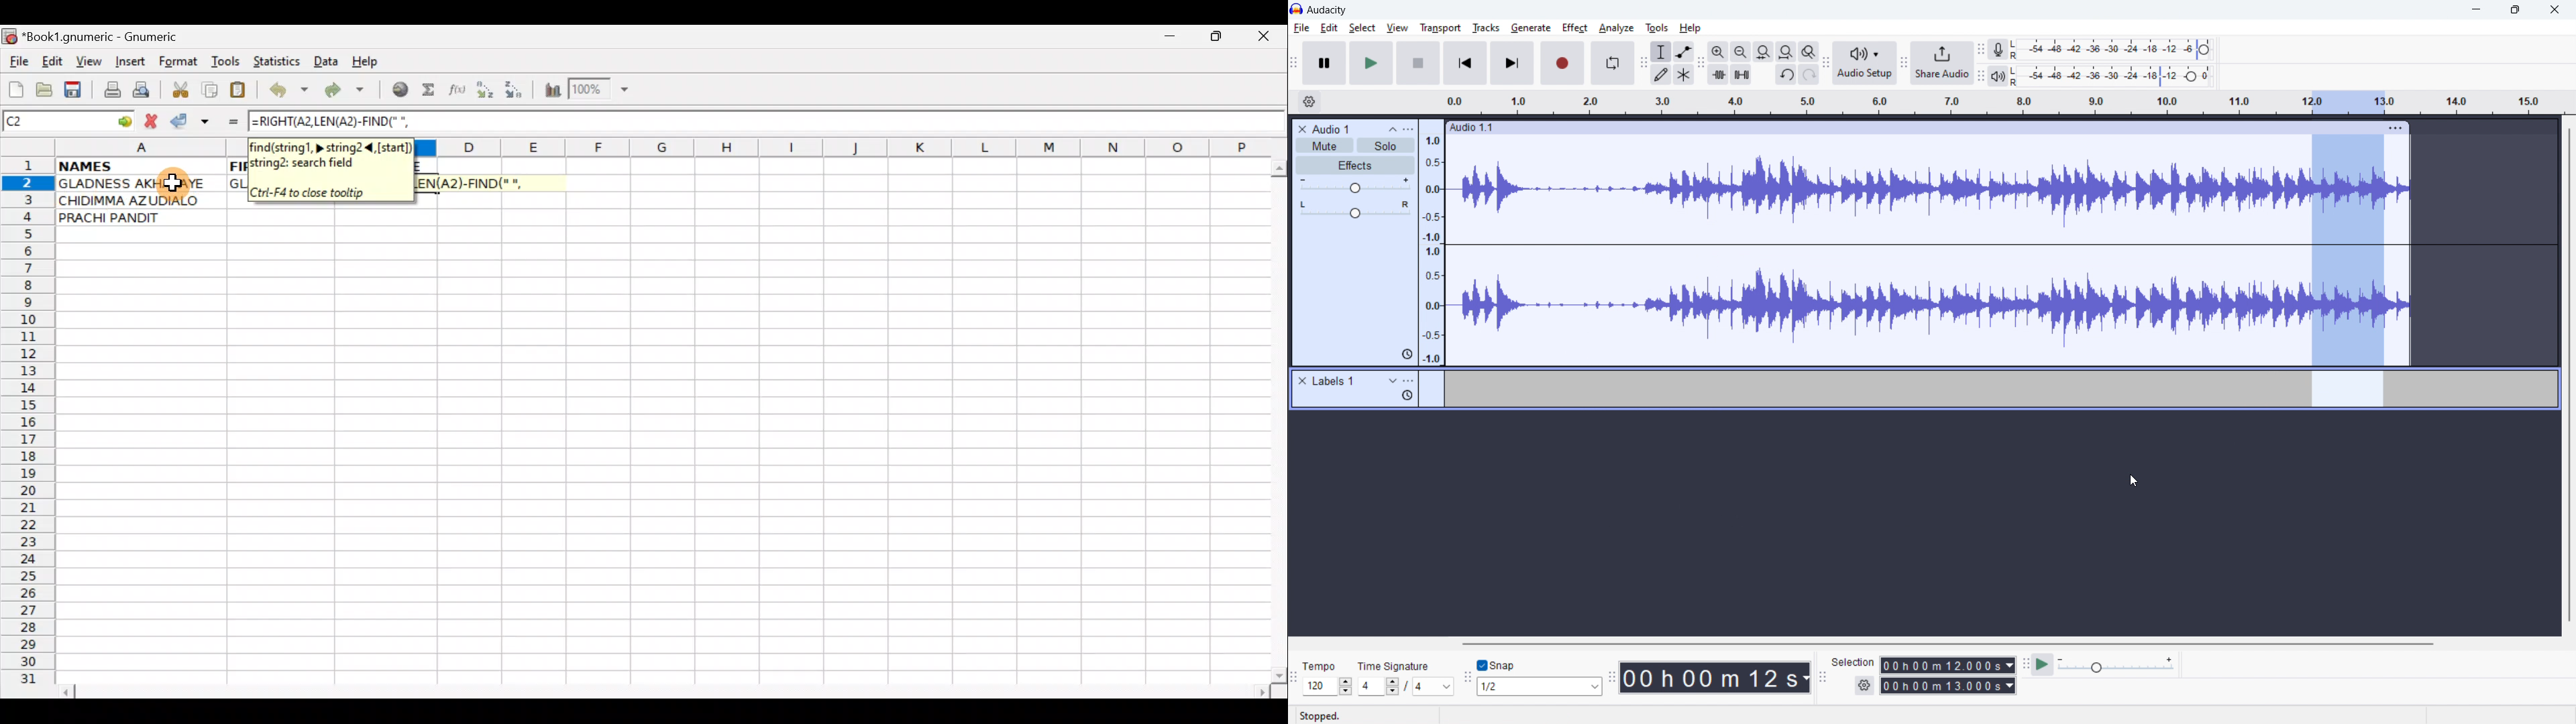 The width and height of the screenshot is (2576, 728). Describe the element at coordinates (667, 465) in the screenshot. I see `Cells` at that location.